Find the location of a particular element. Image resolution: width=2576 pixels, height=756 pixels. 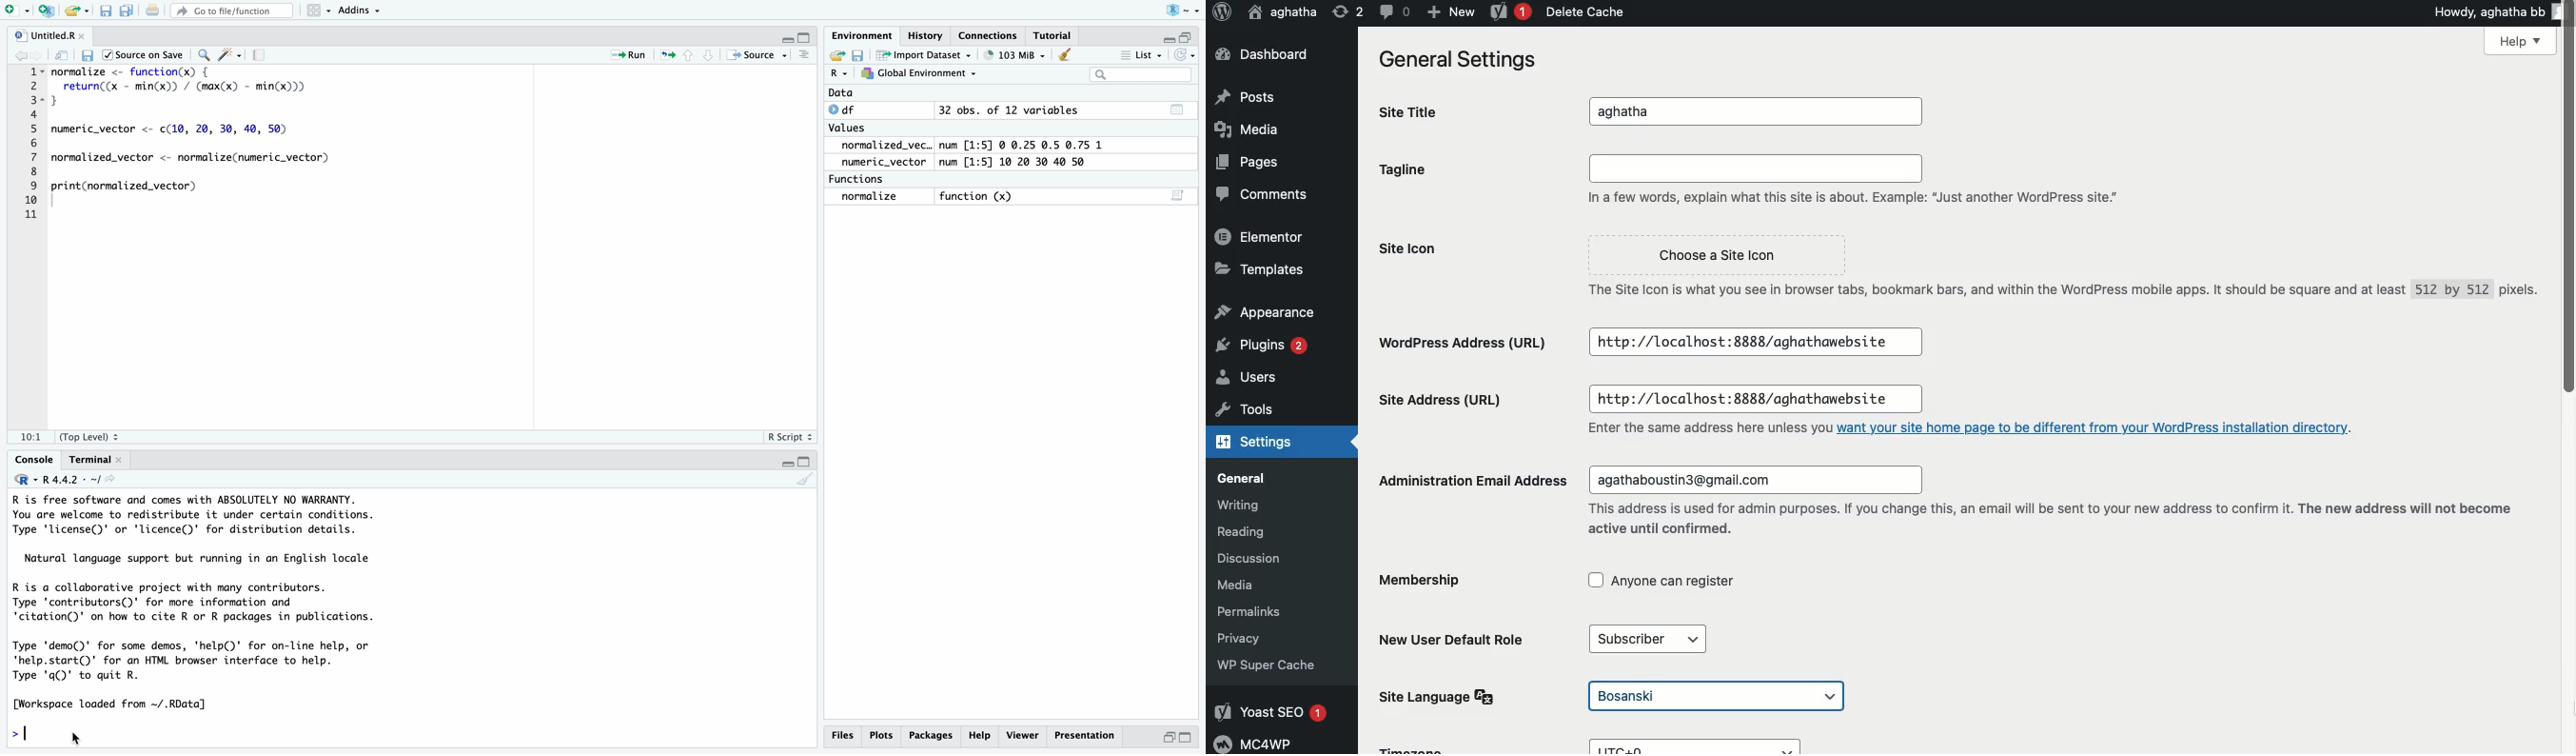

Save all open documents (Ctrl + Alt + S) is located at coordinates (128, 12).